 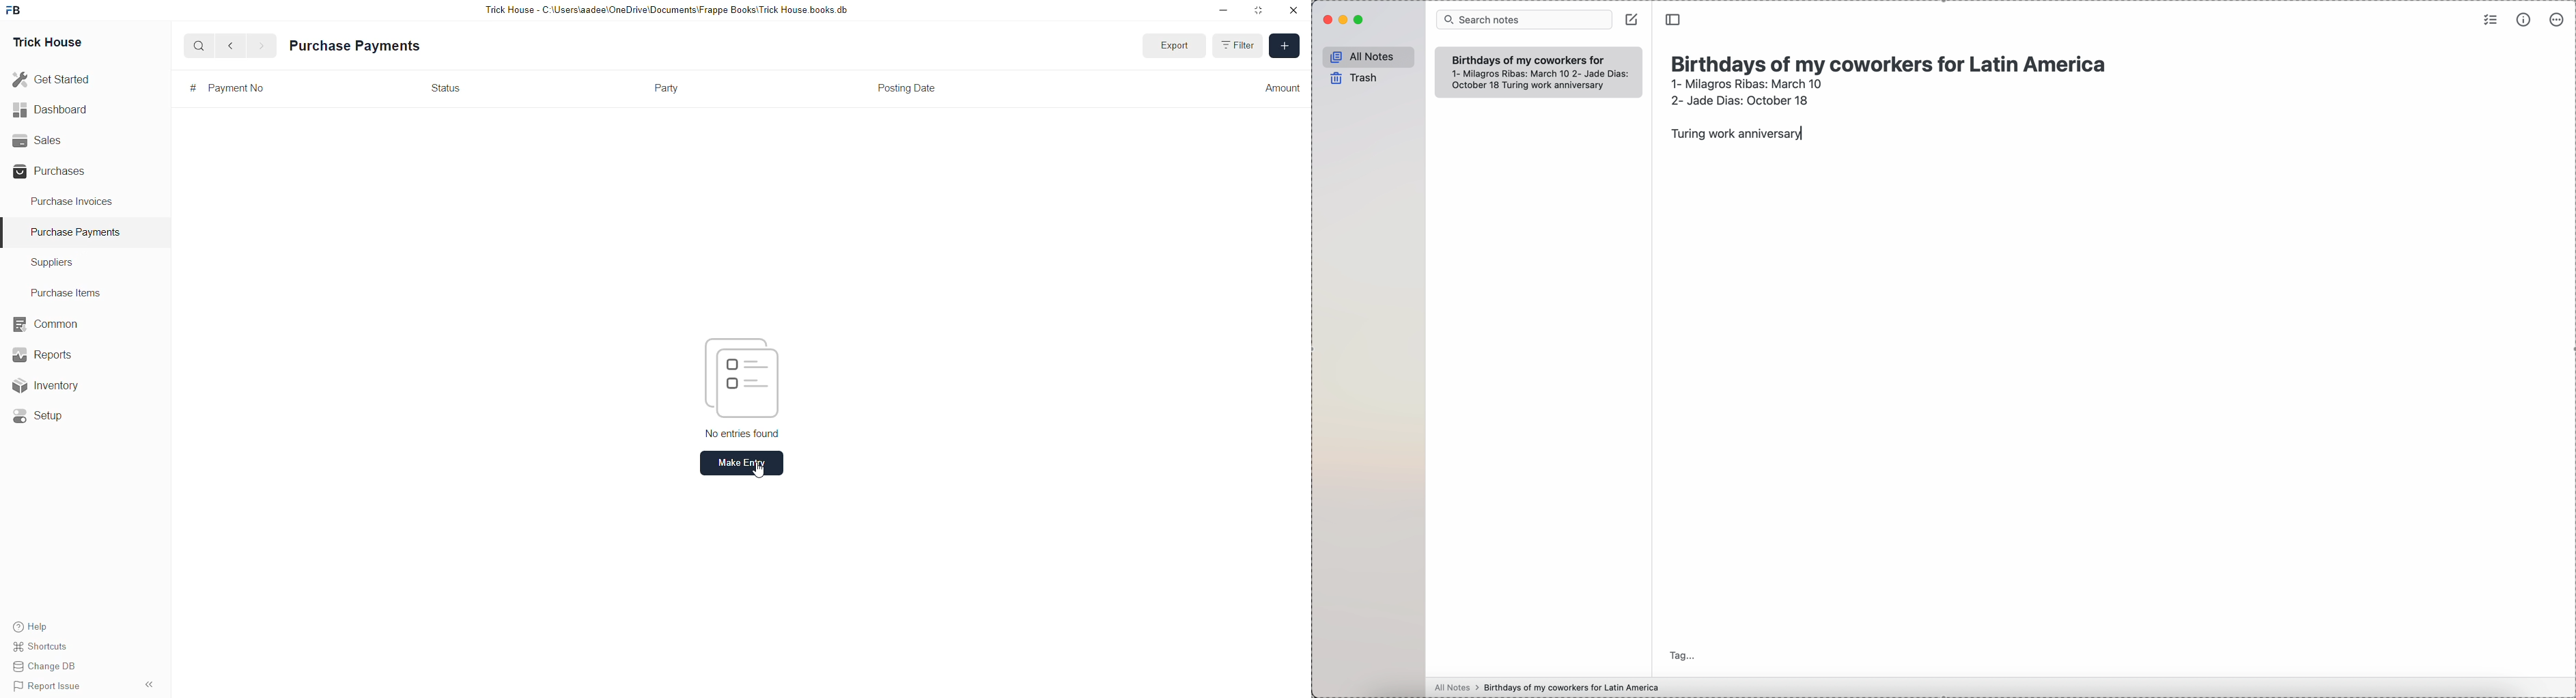 What do you see at coordinates (1746, 83) in the screenshot?
I see `1- Milagros` at bounding box center [1746, 83].